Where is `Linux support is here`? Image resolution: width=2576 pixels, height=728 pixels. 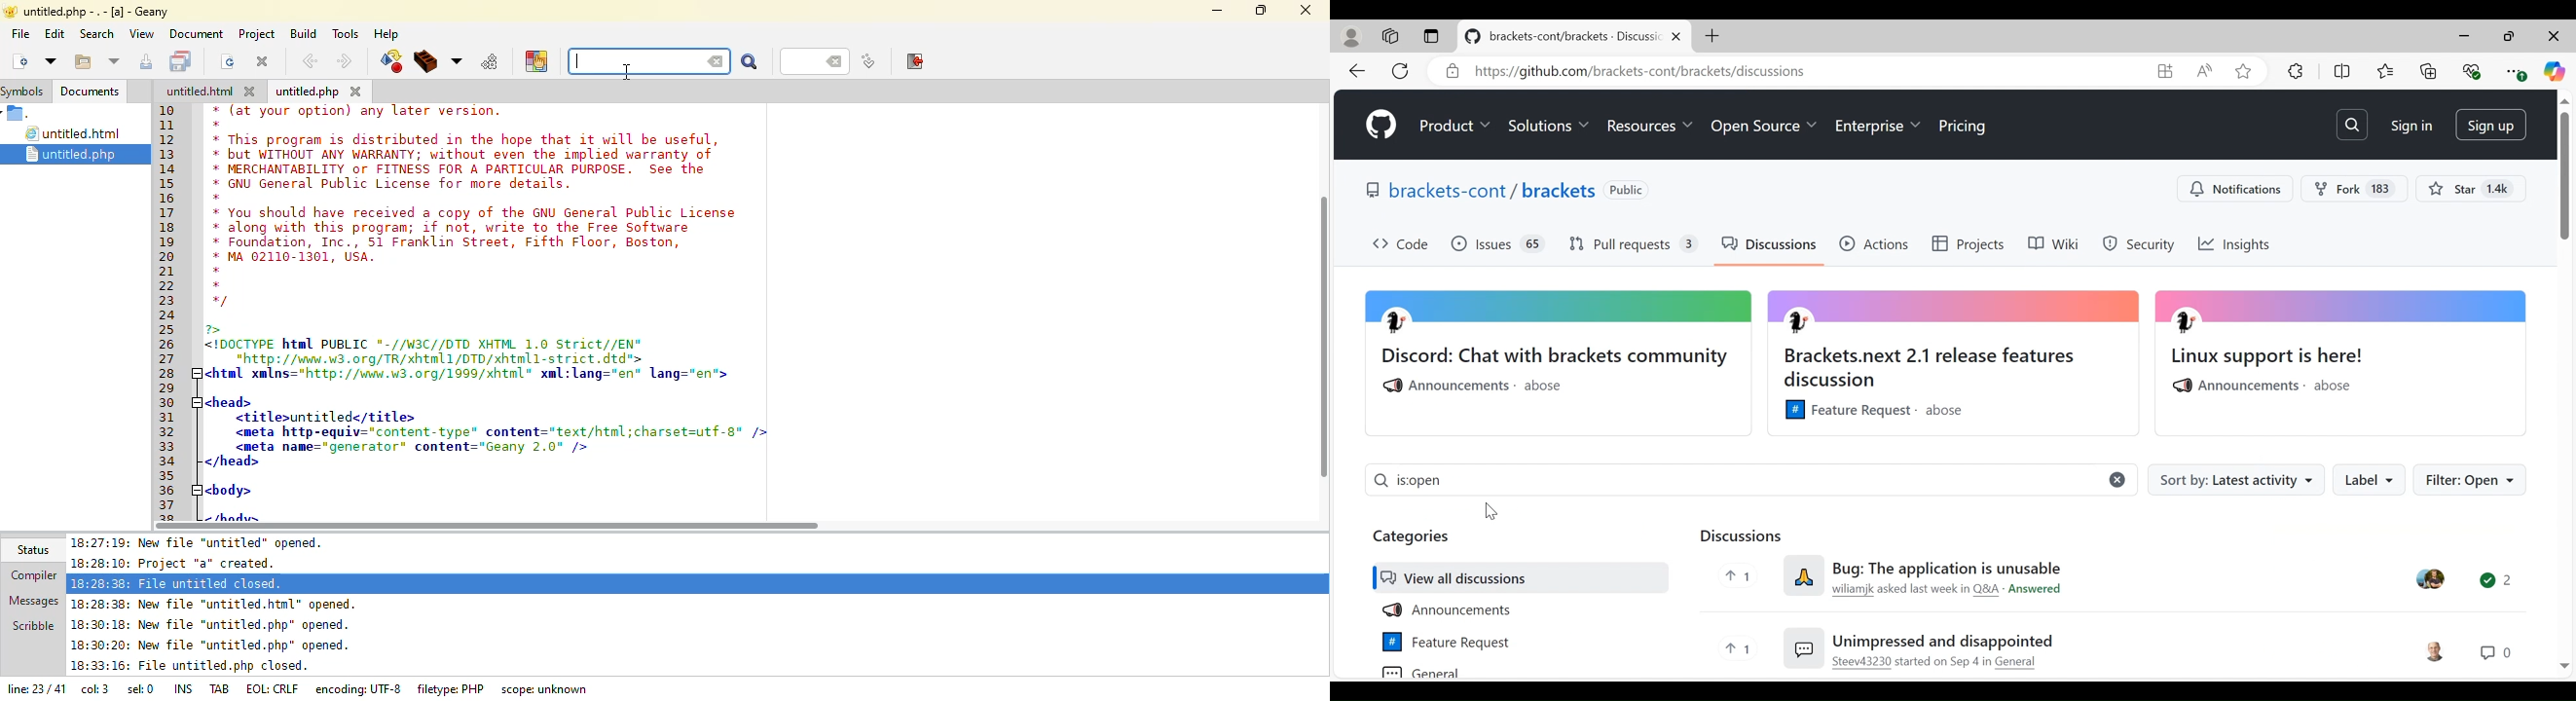
Linux support is here is located at coordinates (2340, 356).